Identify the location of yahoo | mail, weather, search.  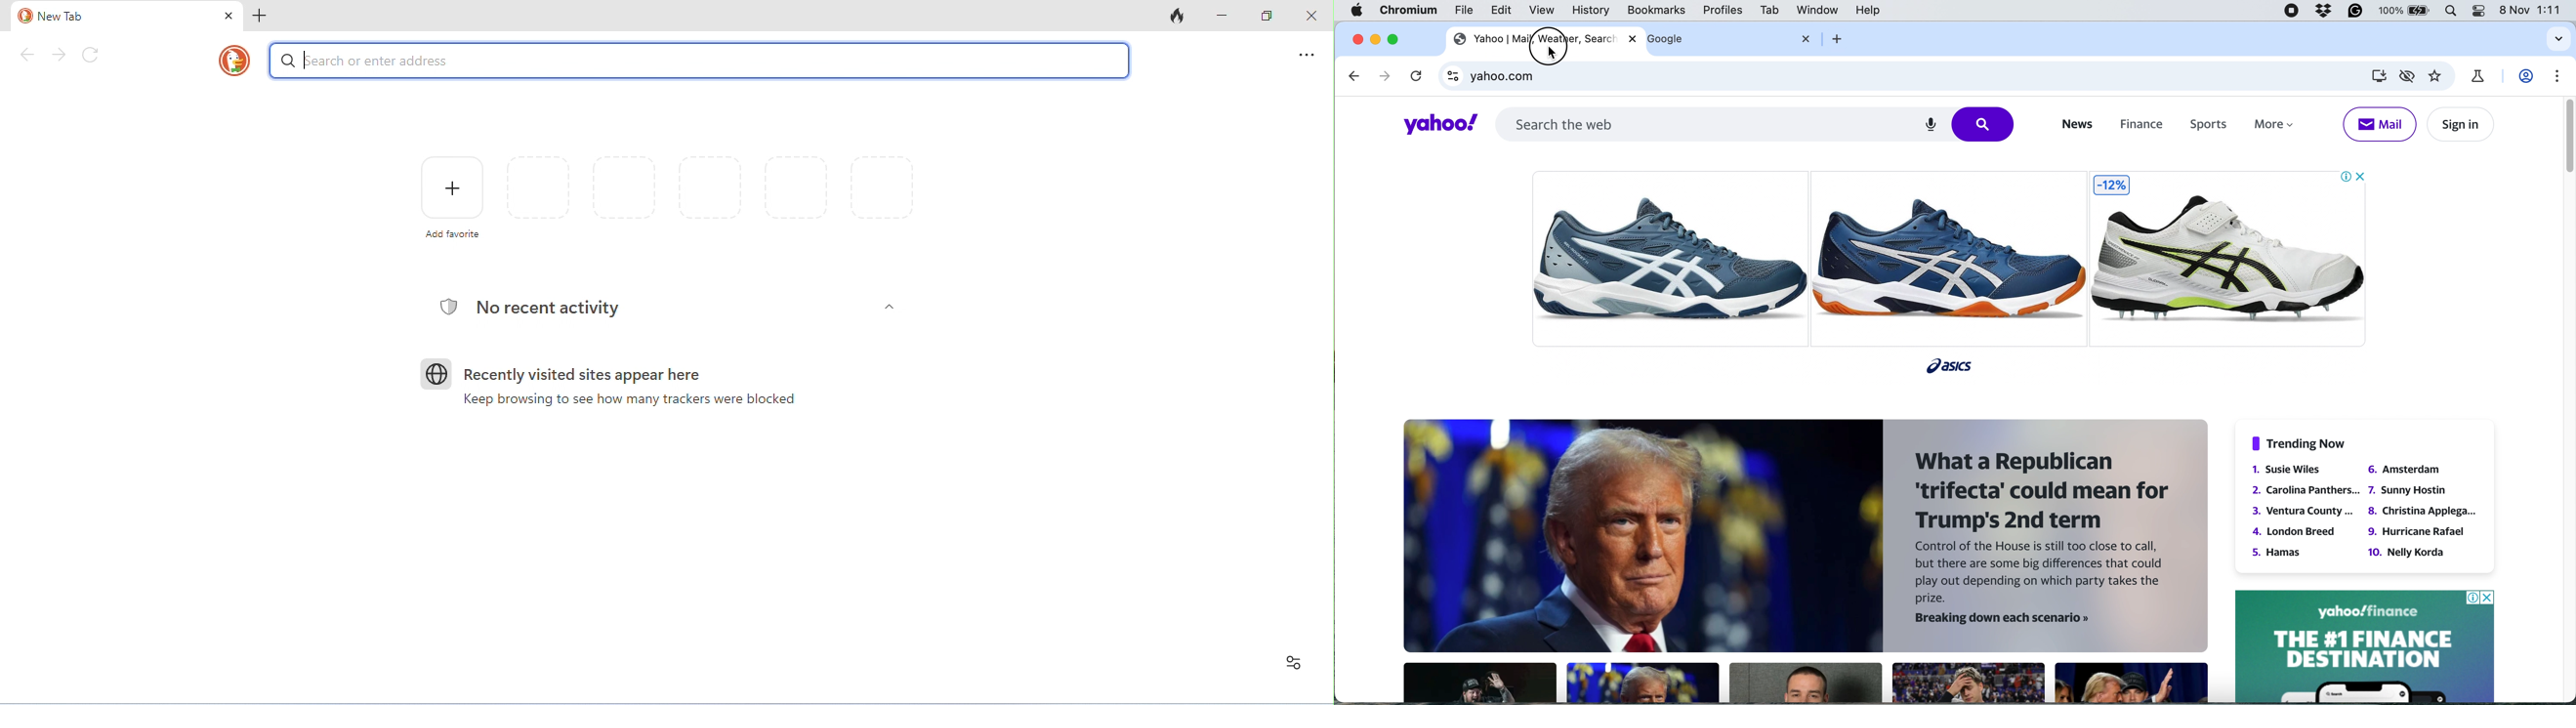
(1535, 41).